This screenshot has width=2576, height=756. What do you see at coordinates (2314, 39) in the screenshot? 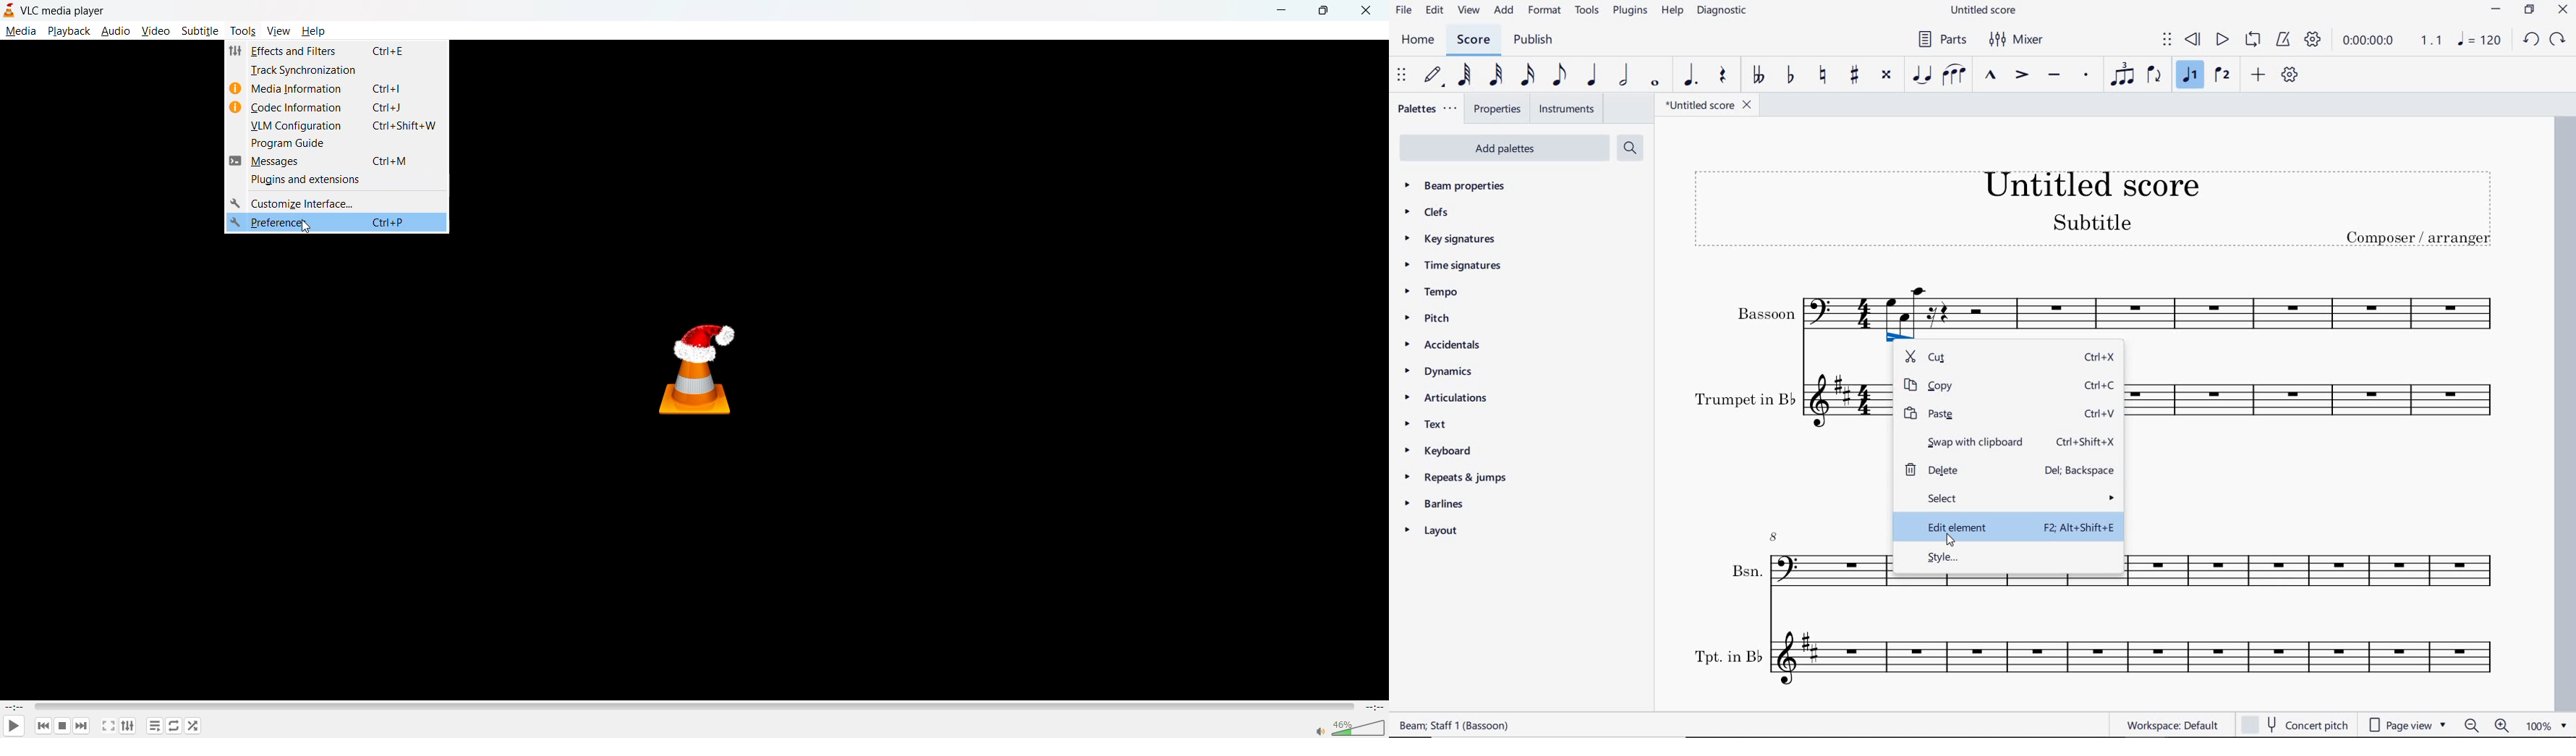
I see `playback settings` at bounding box center [2314, 39].